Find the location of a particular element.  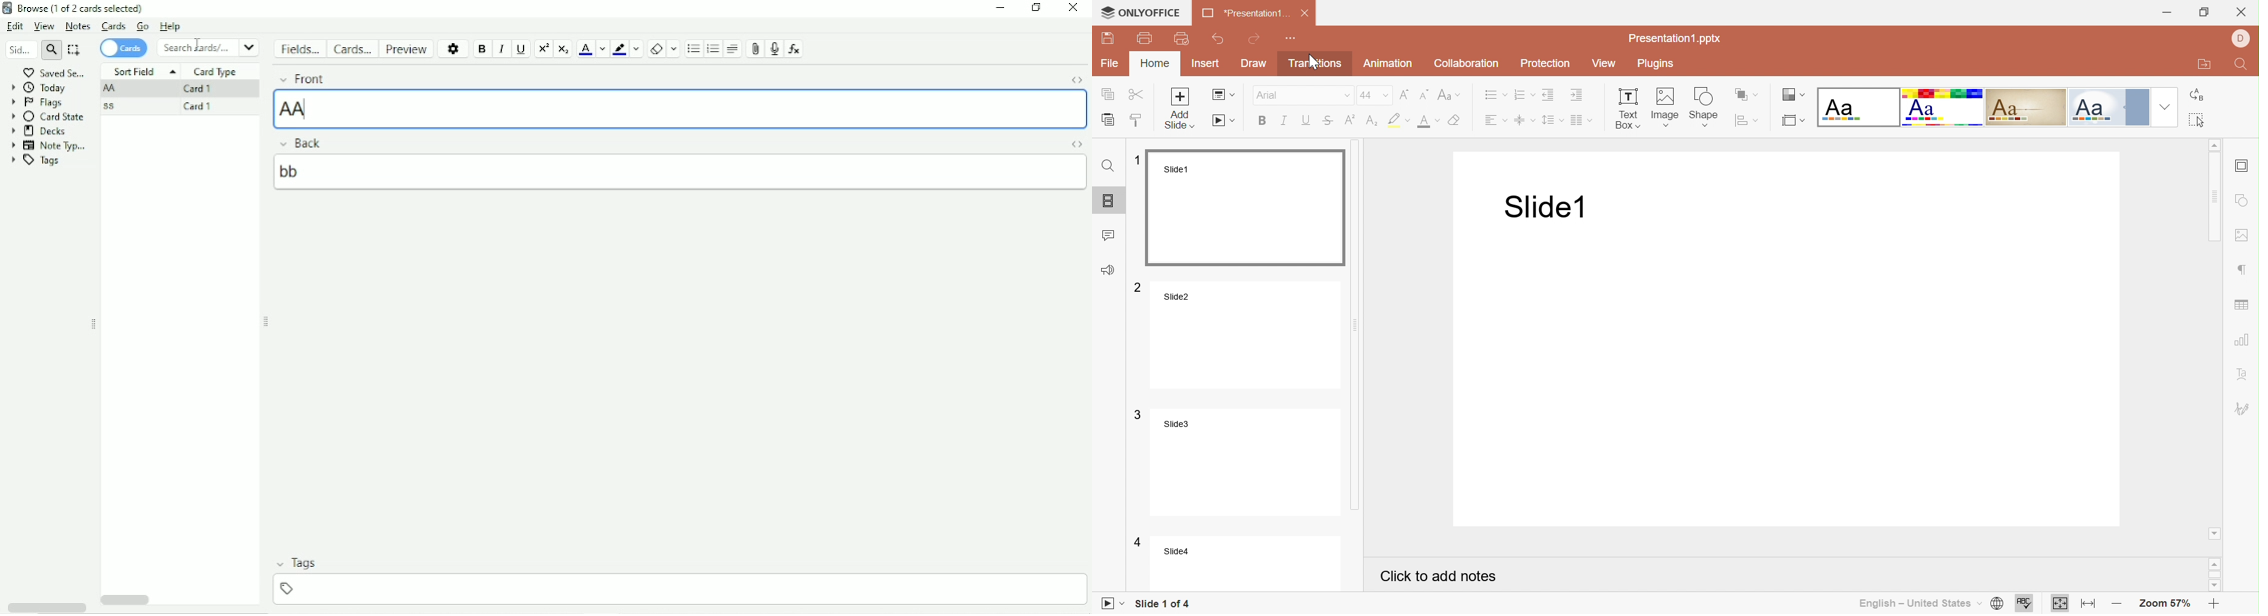

Quick print is located at coordinates (1183, 40).